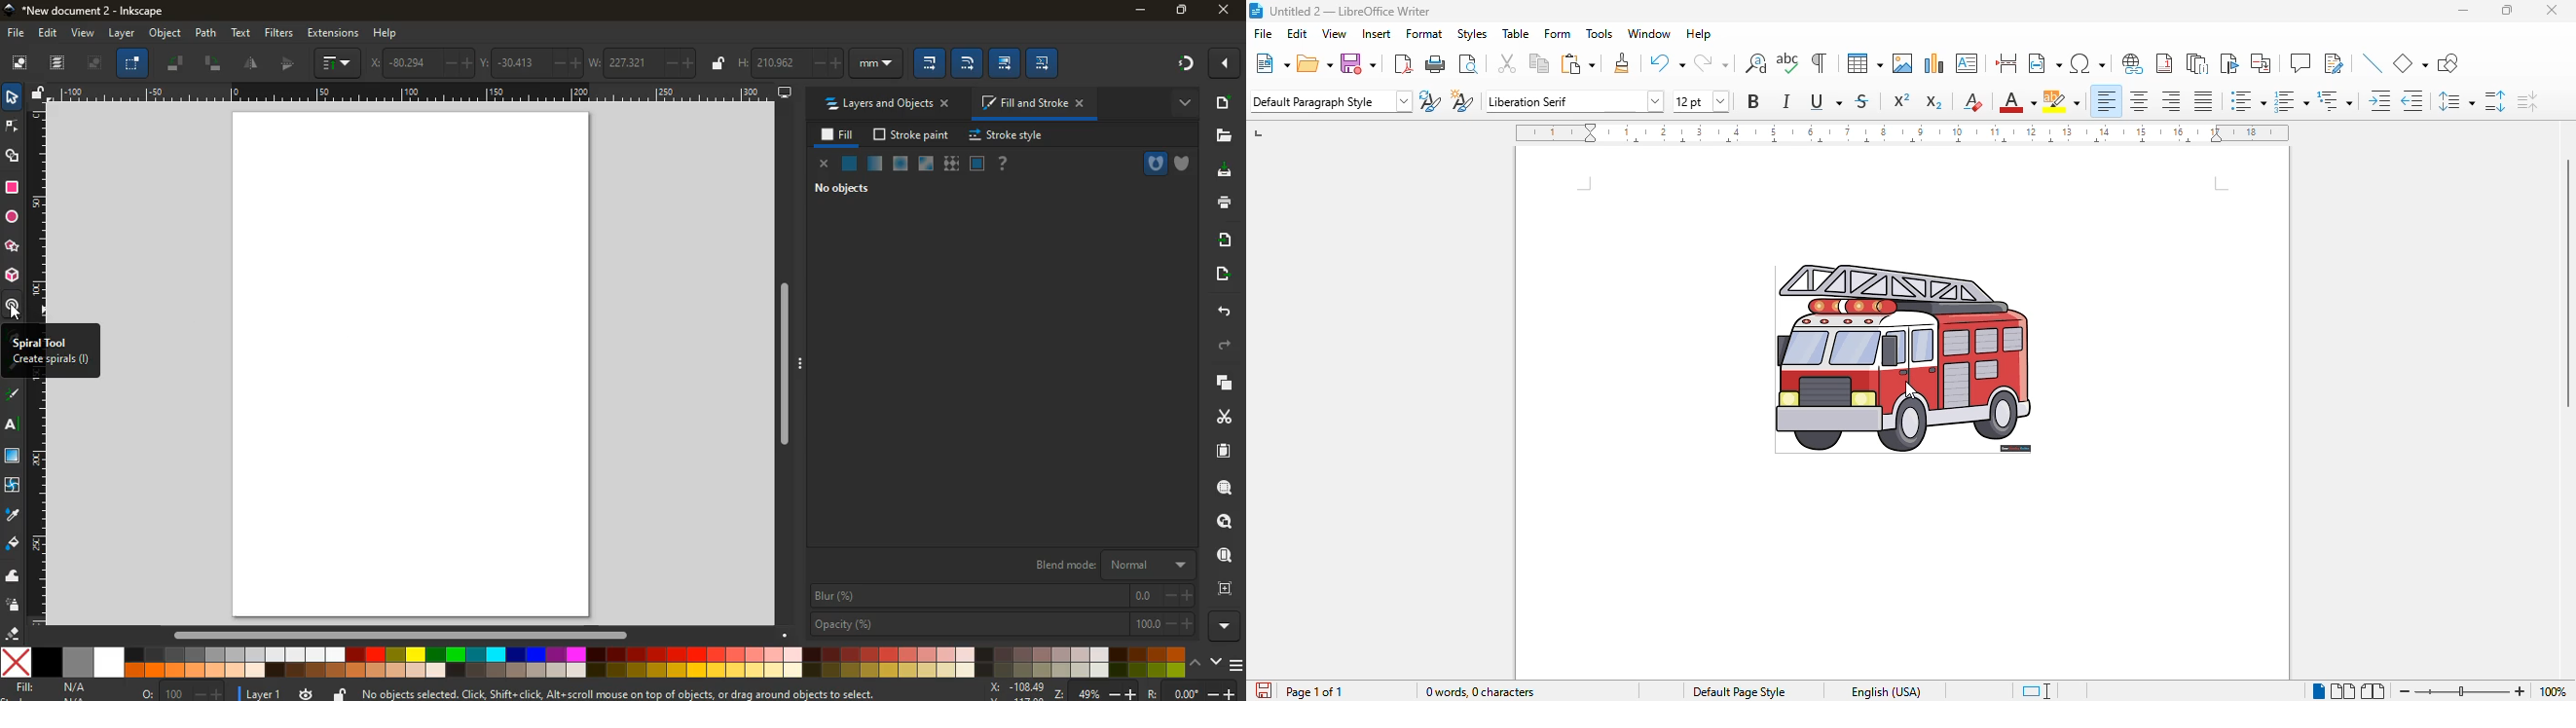 The width and height of the screenshot is (2576, 728). What do you see at coordinates (1901, 132) in the screenshot?
I see `ruler` at bounding box center [1901, 132].